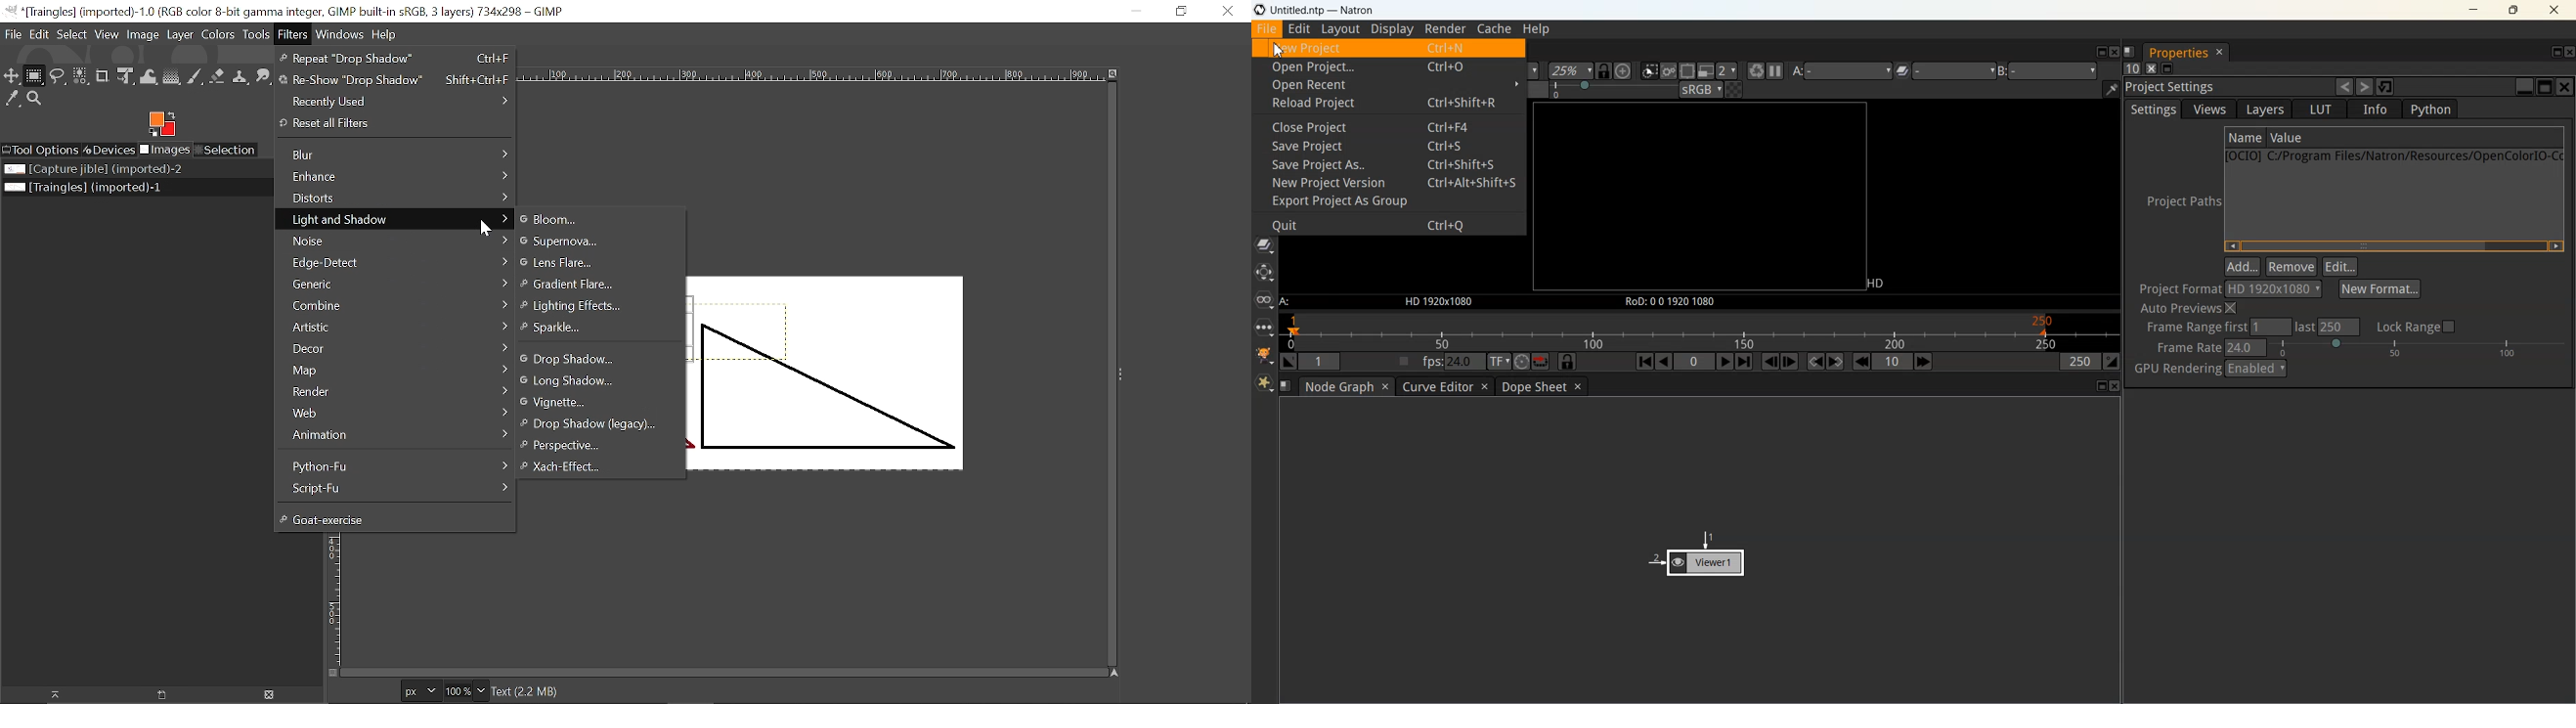 The width and height of the screenshot is (2576, 728). I want to click on Free select, so click(59, 75).